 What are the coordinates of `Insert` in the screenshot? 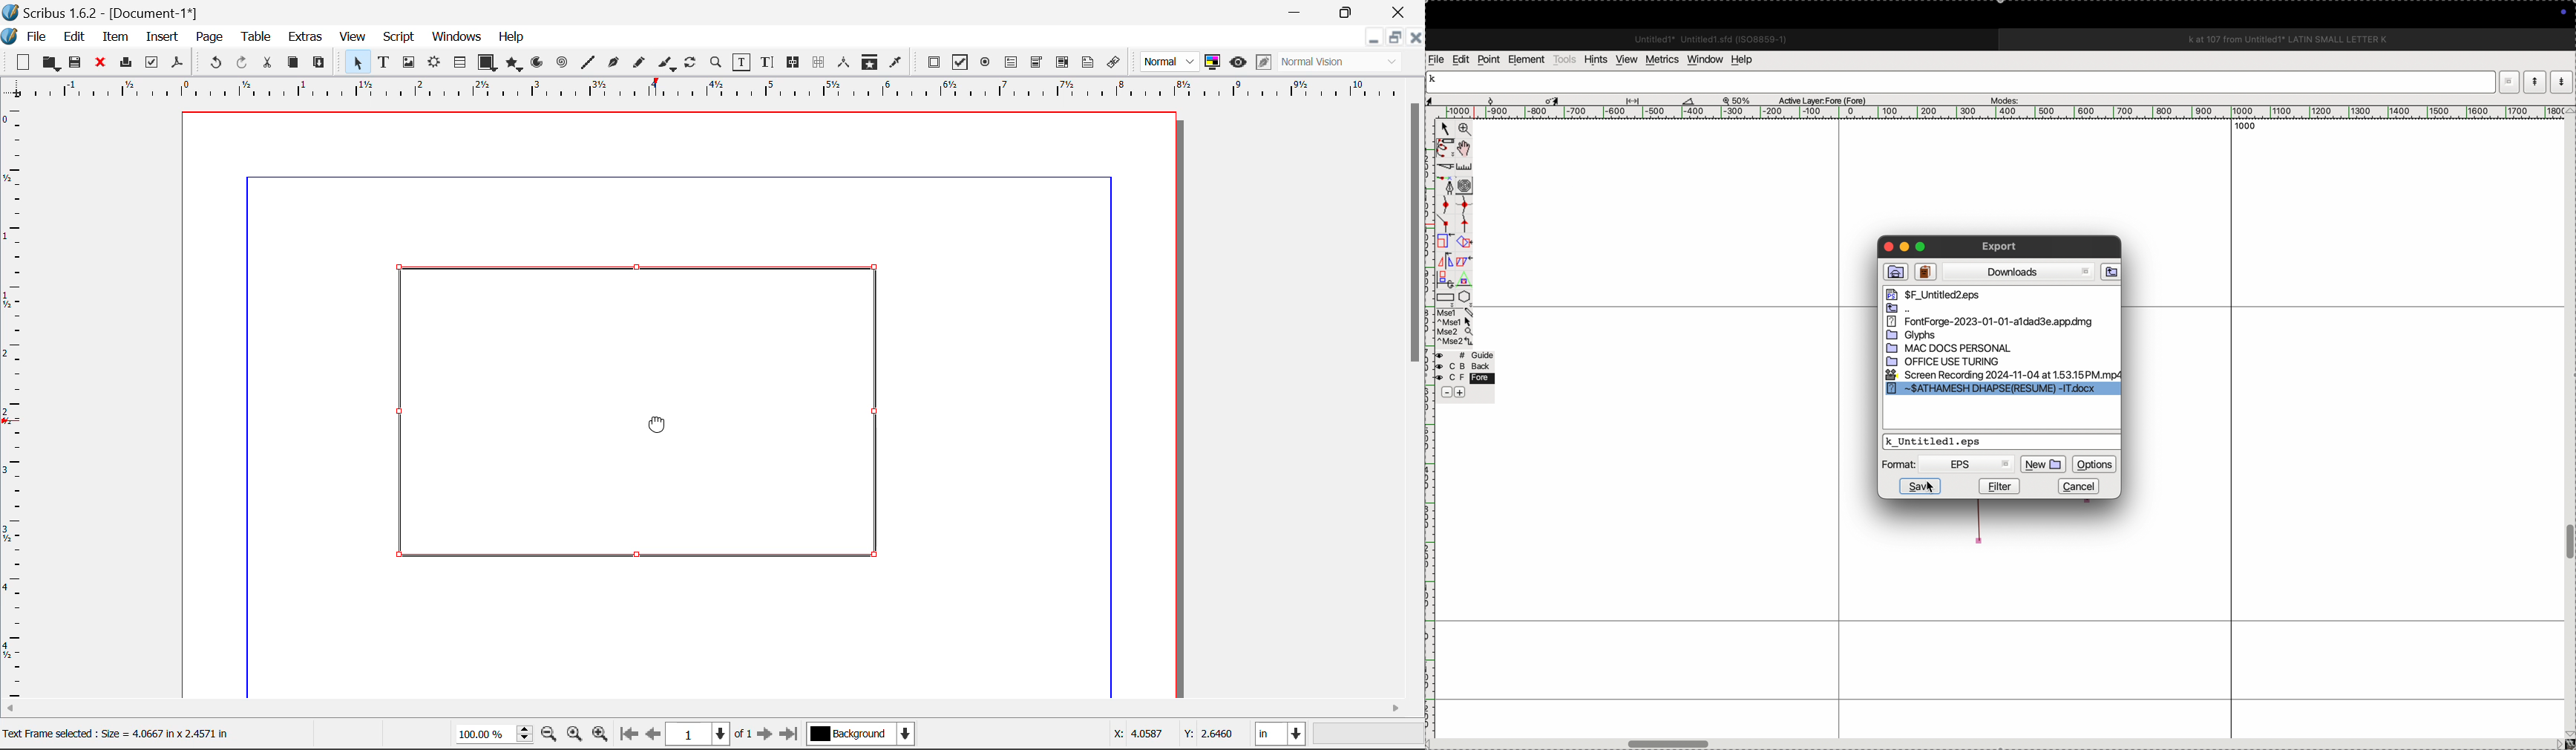 It's located at (161, 37).